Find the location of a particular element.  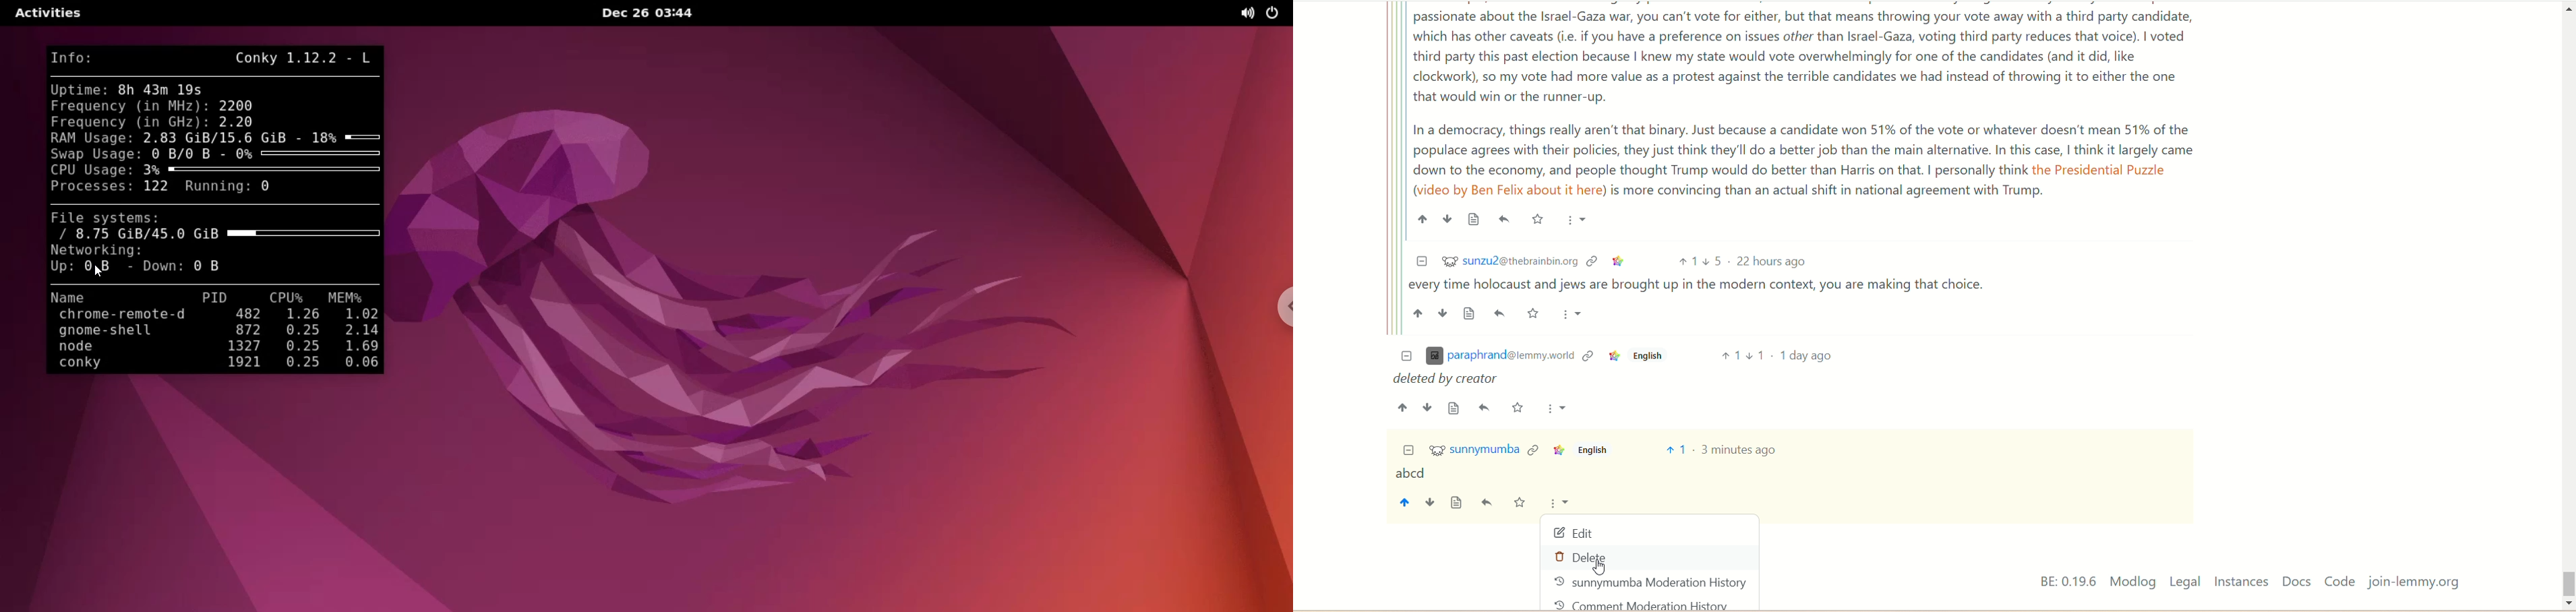

view source is located at coordinates (1457, 503).